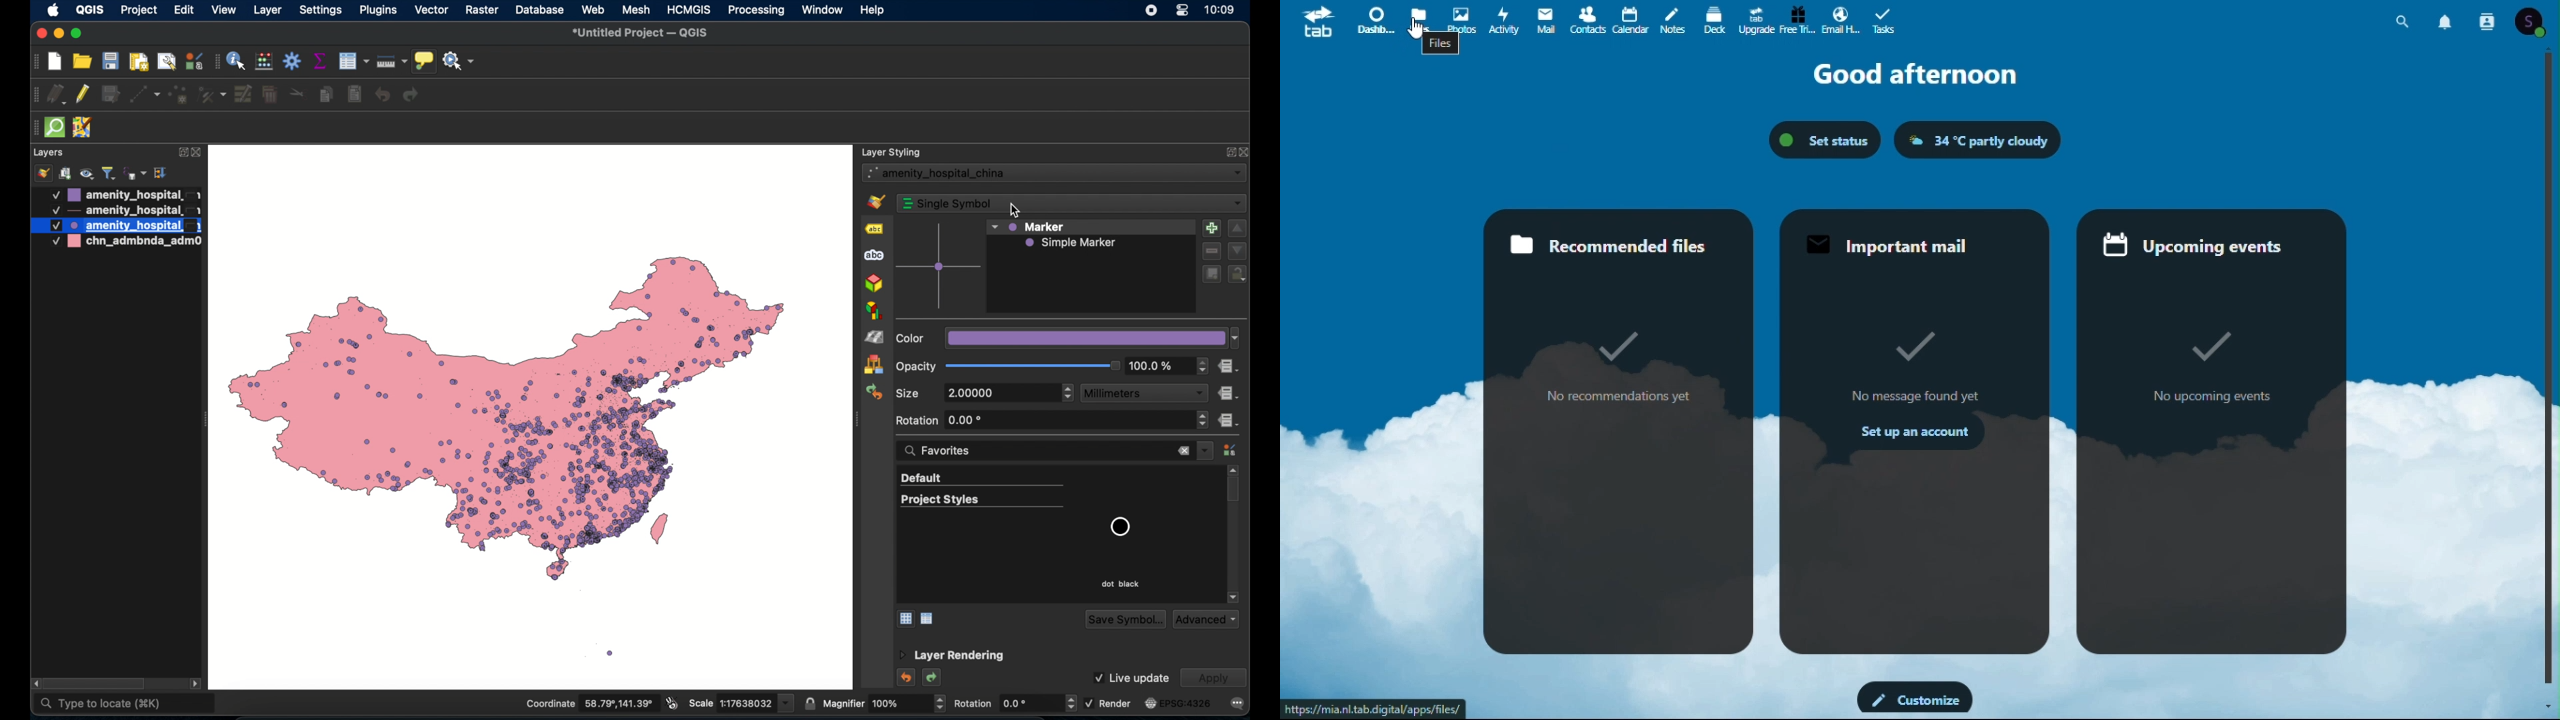 The height and width of the screenshot is (728, 2576). What do you see at coordinates (2447, 21) in the screenshot?
I see `Notifications` at bounding box center [2447, 21].